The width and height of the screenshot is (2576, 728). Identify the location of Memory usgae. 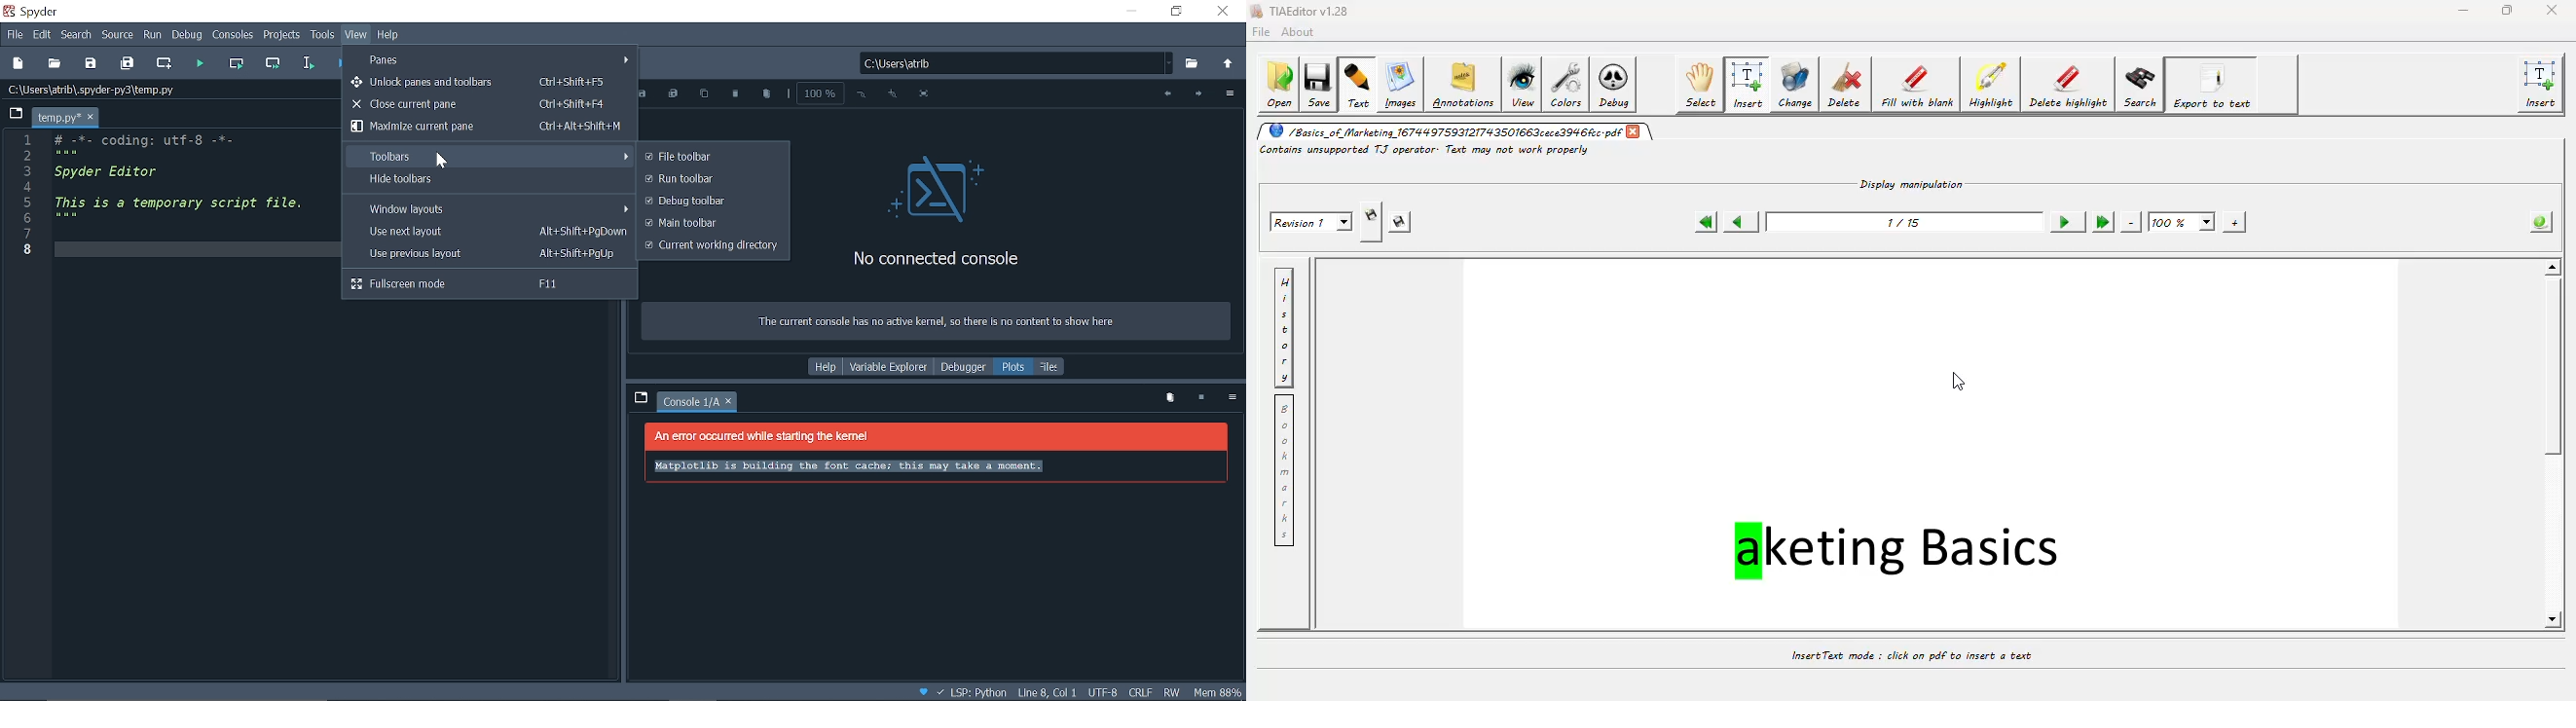
(1219, 691).